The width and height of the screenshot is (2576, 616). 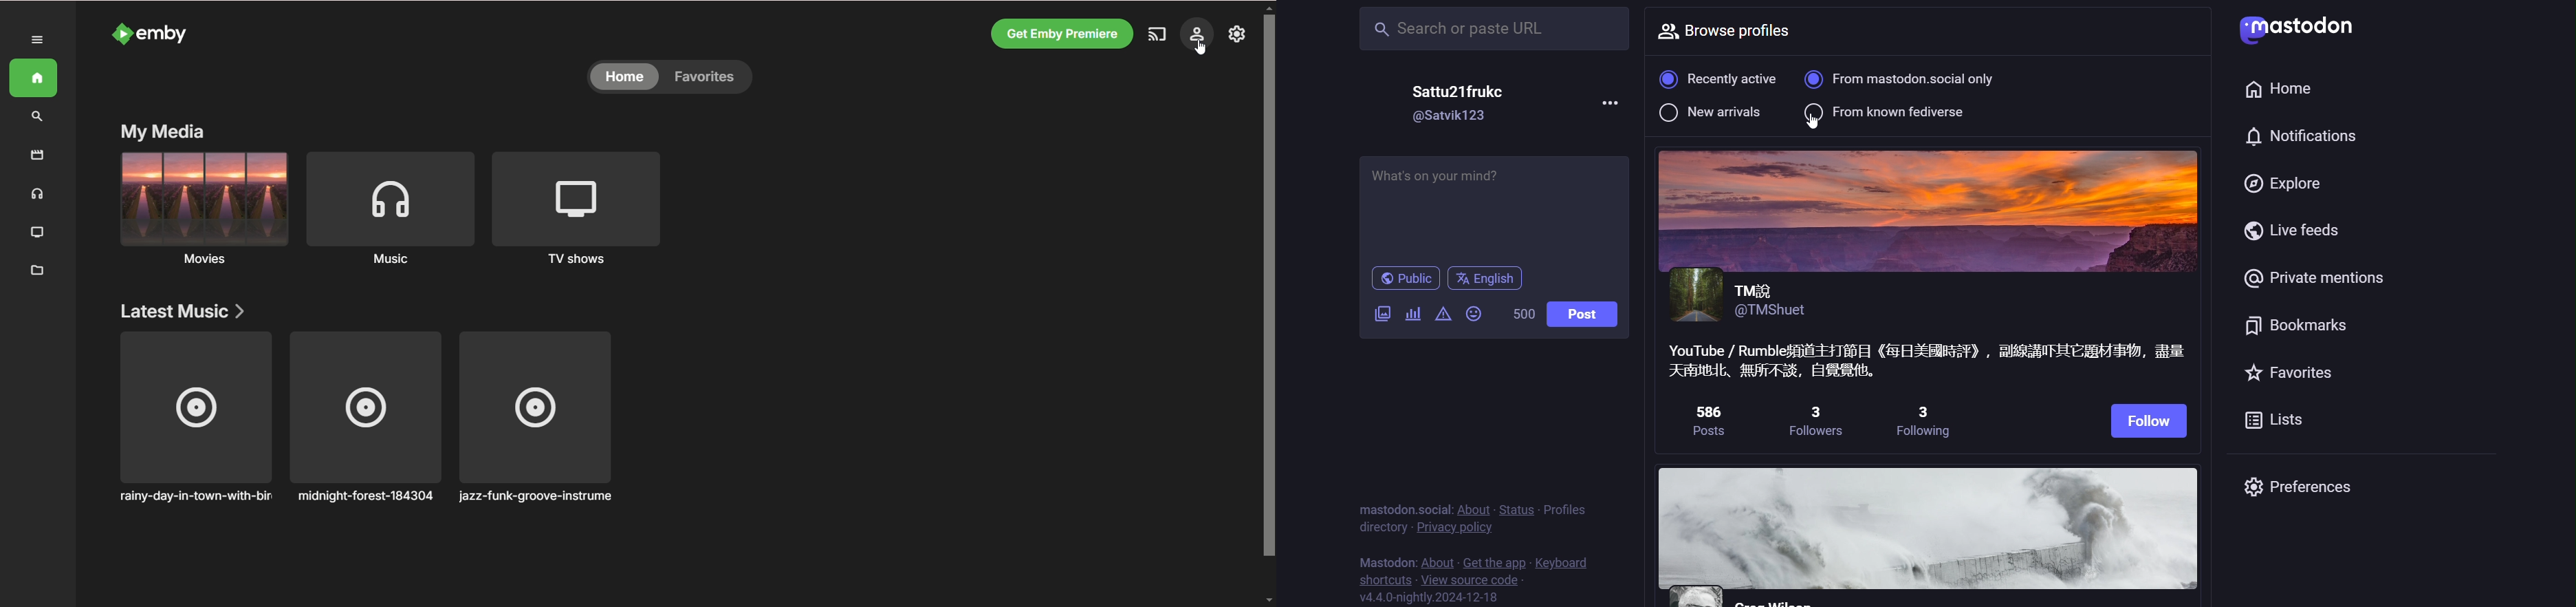 I want to click on new arrival, so click(x=1715, y=114).